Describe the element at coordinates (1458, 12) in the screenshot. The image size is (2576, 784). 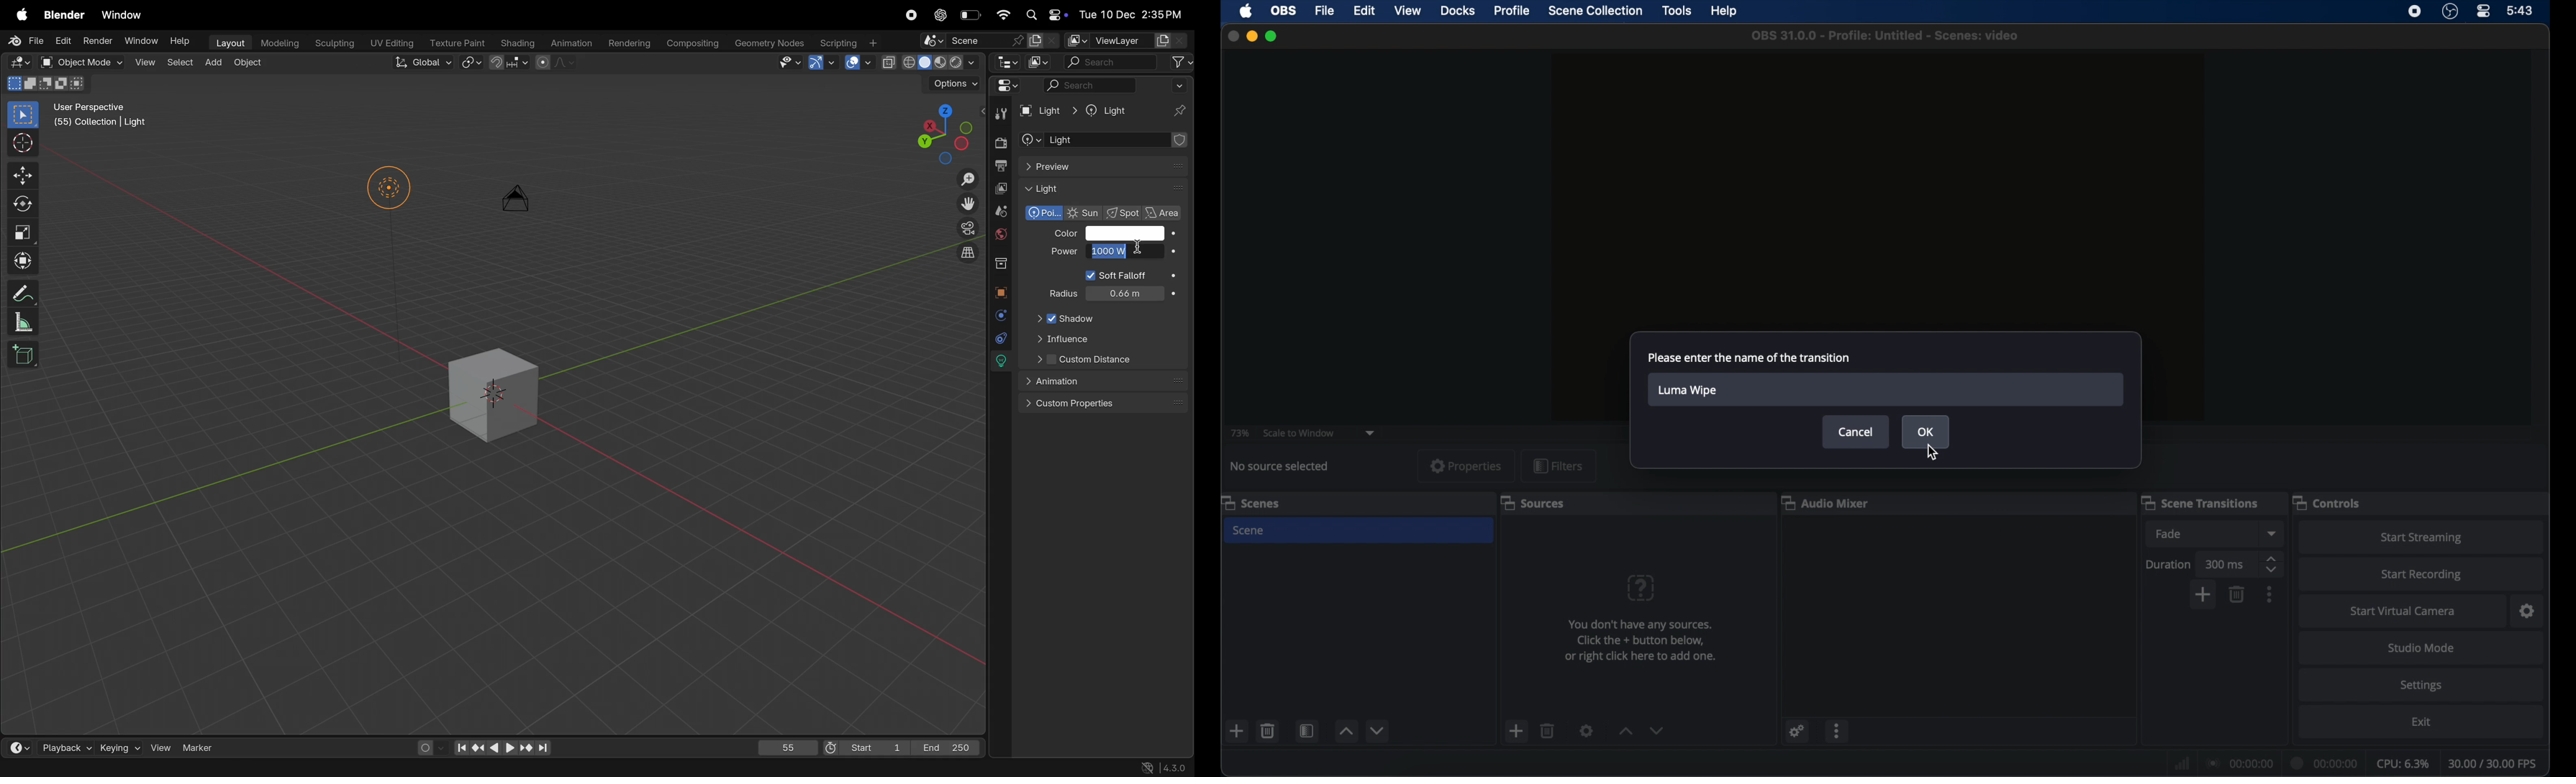
I see `docks` at that location.